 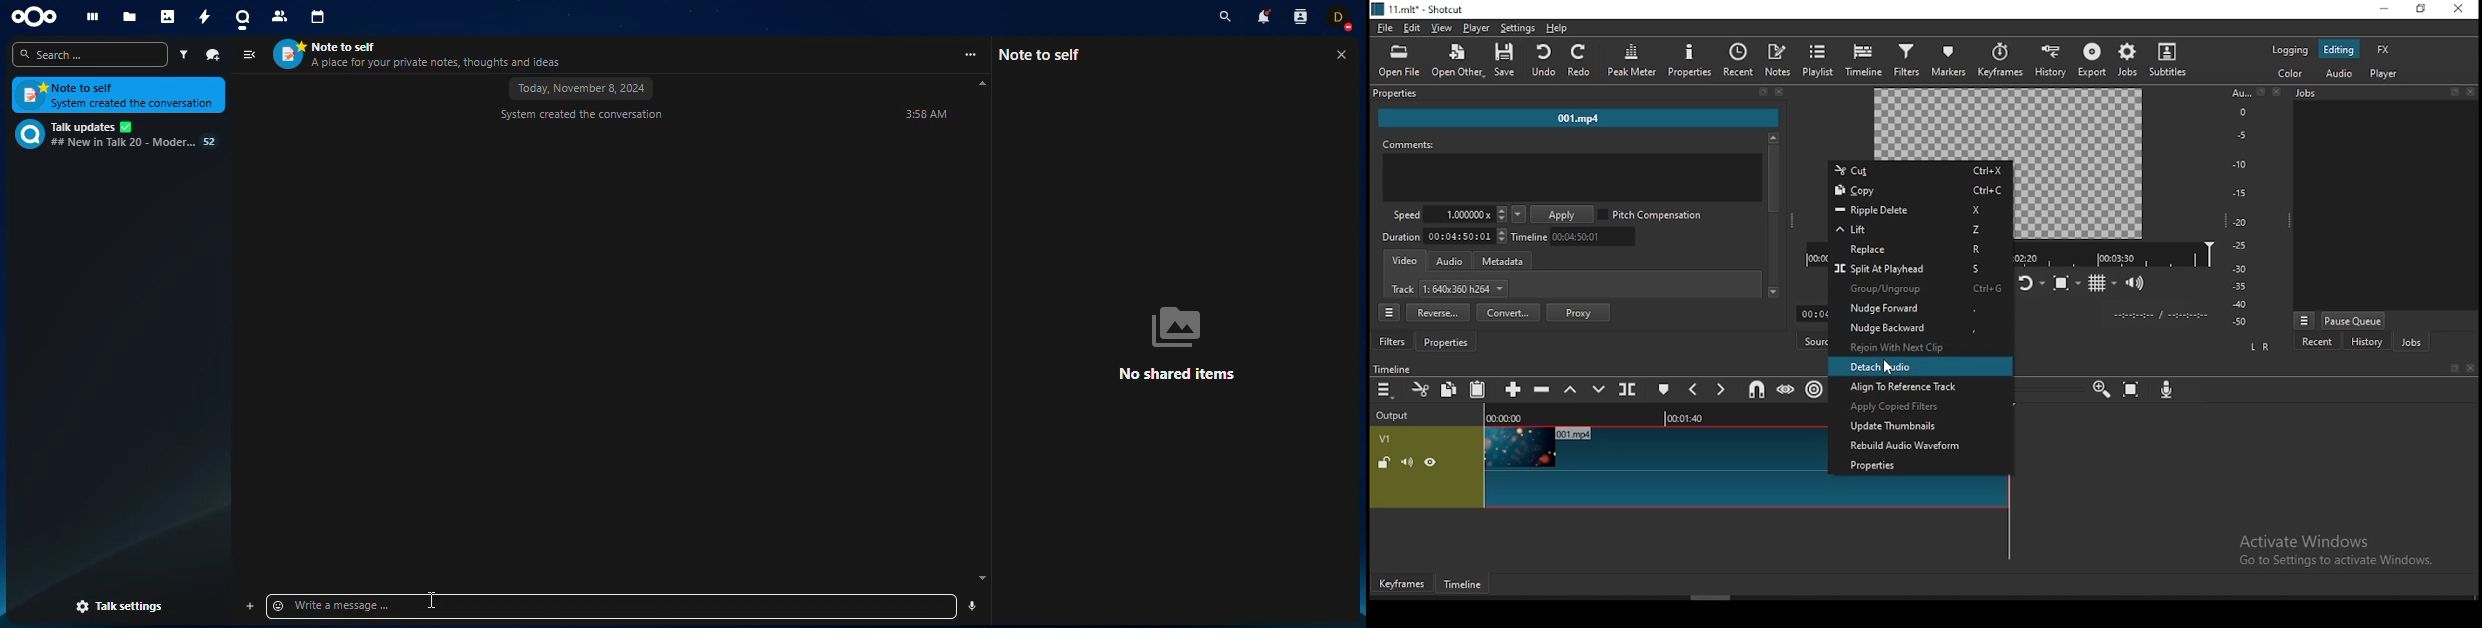 I want to click on more options, so click(x=2303, y=320).